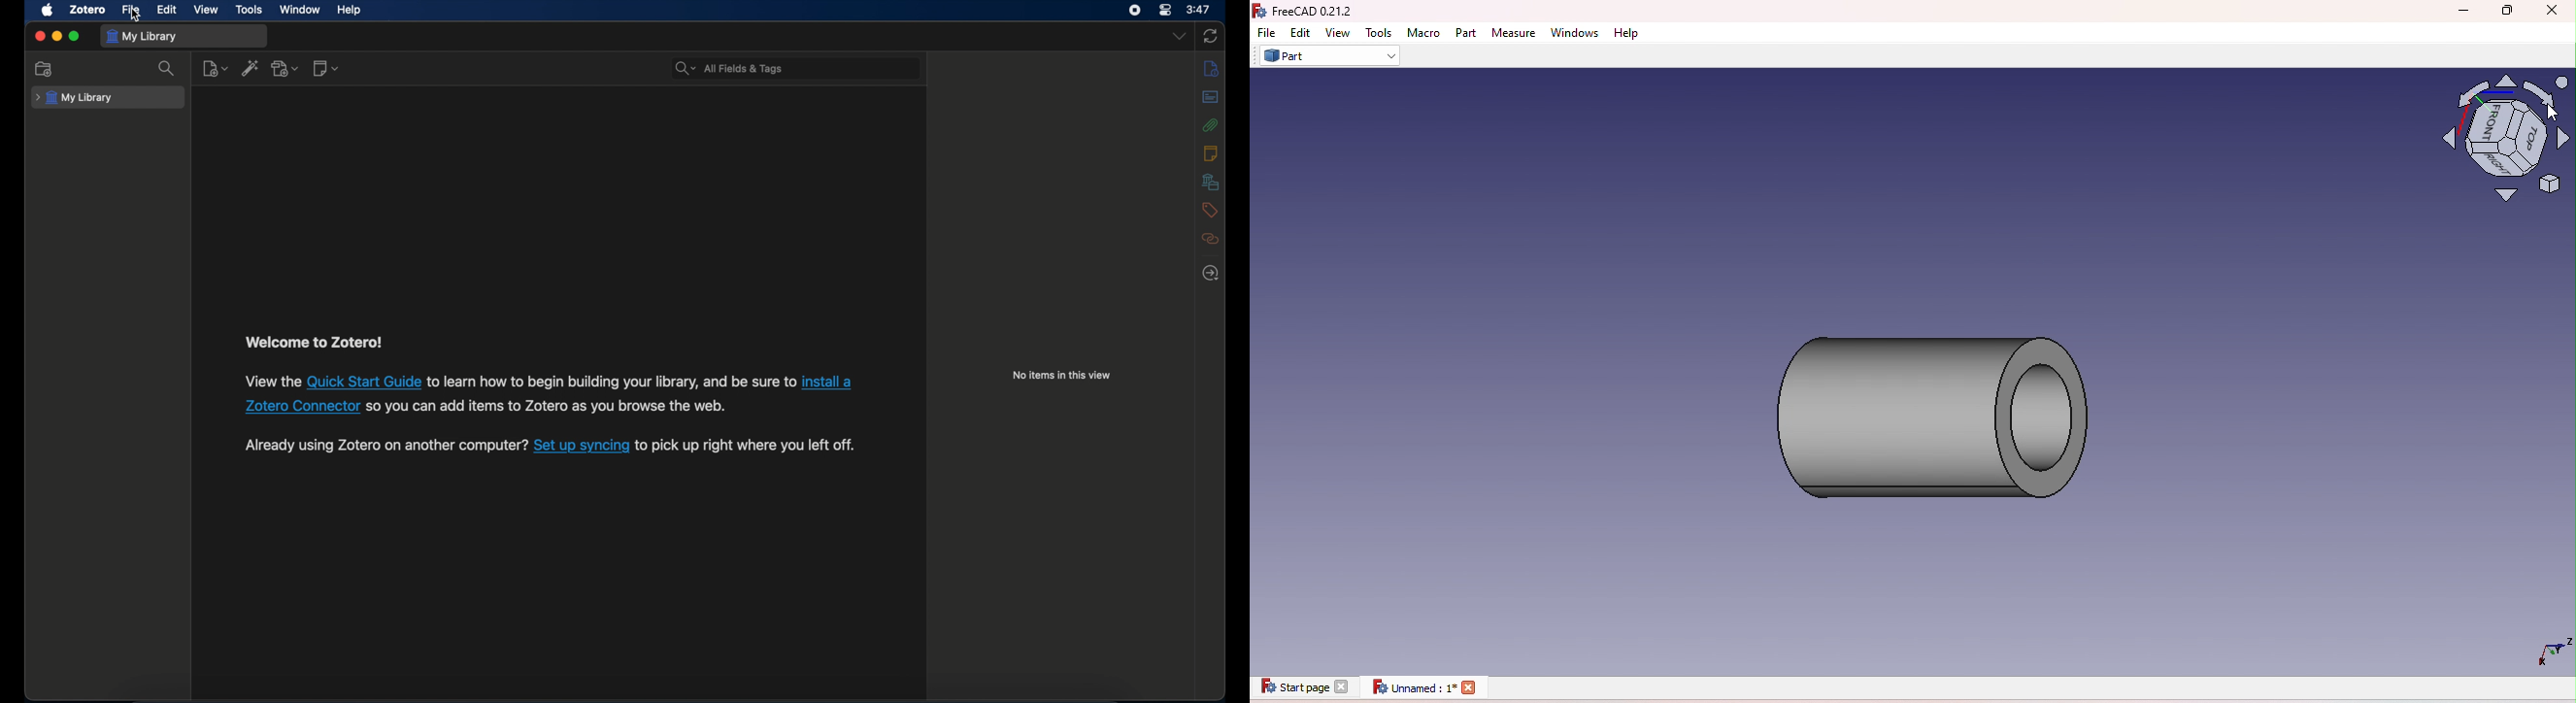 This screenshot has width=2576, height=728. Describe the element at coordinates (581, 445) in the screenshot. I see `hyperlink` at that location.